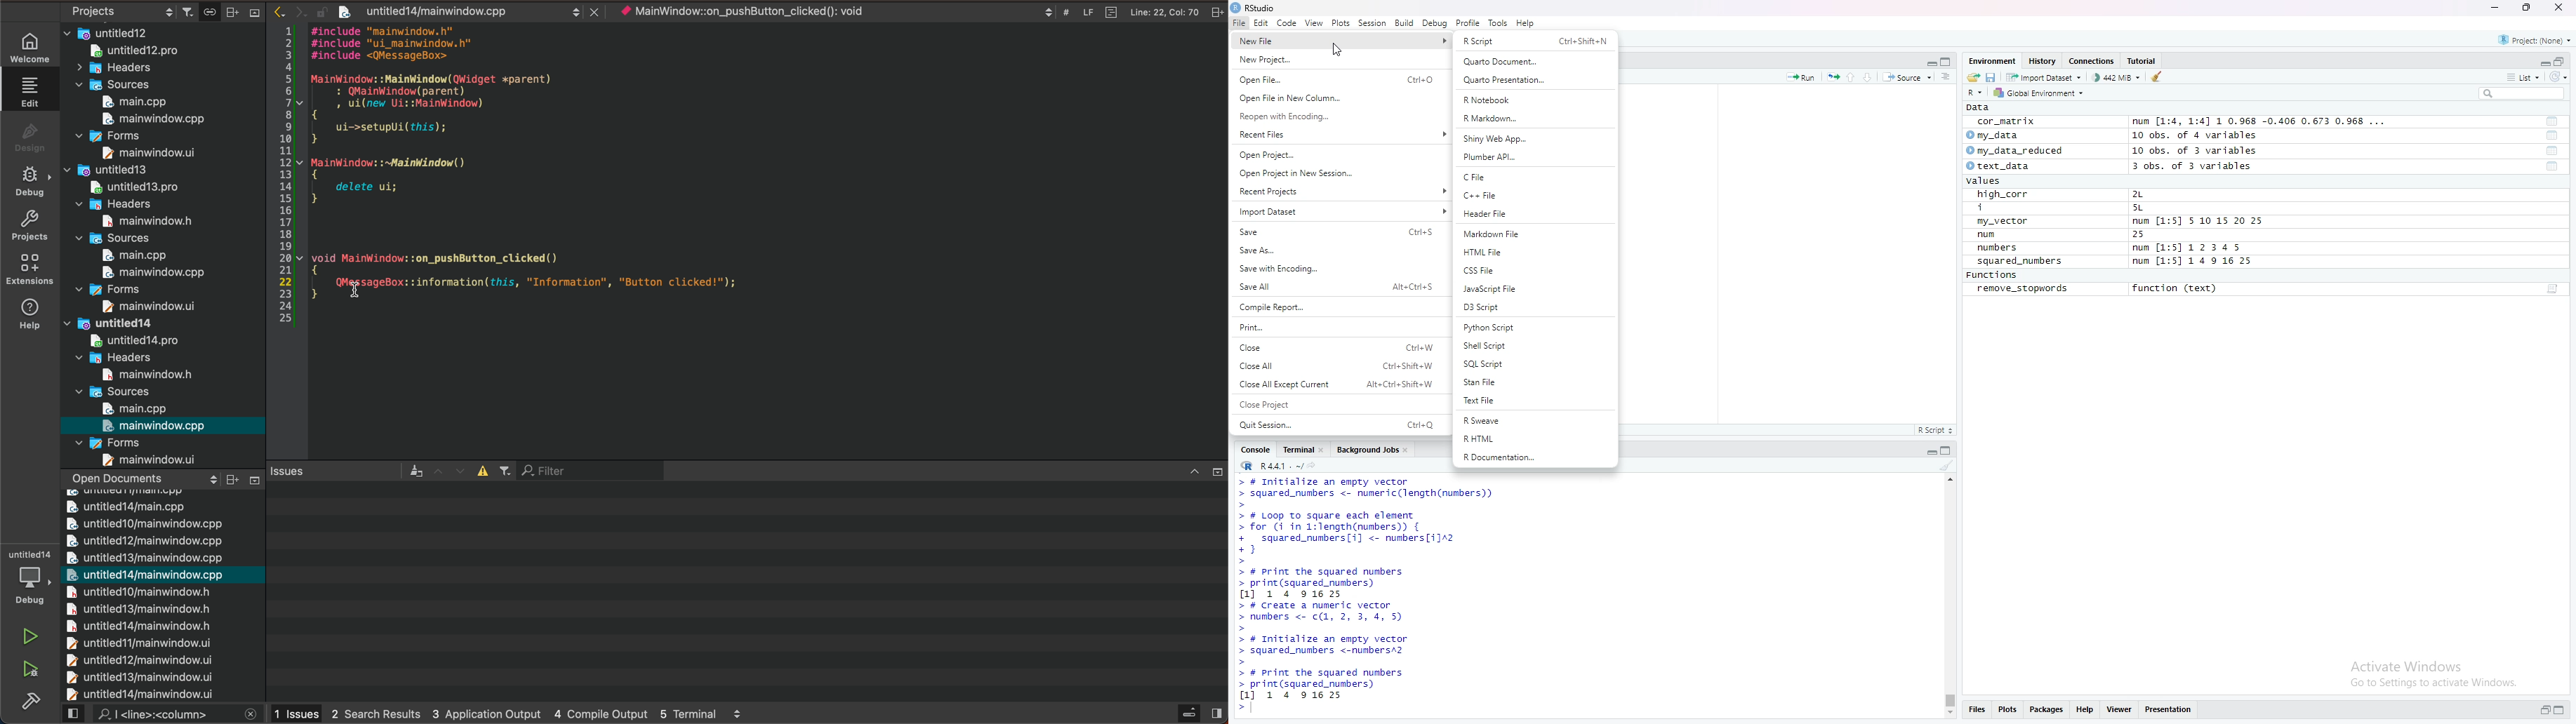 This screenshot has height=728, width=2576. Describe the element at coordinates (2563, 60) in the screenshot. I see `maximzie` at that location.